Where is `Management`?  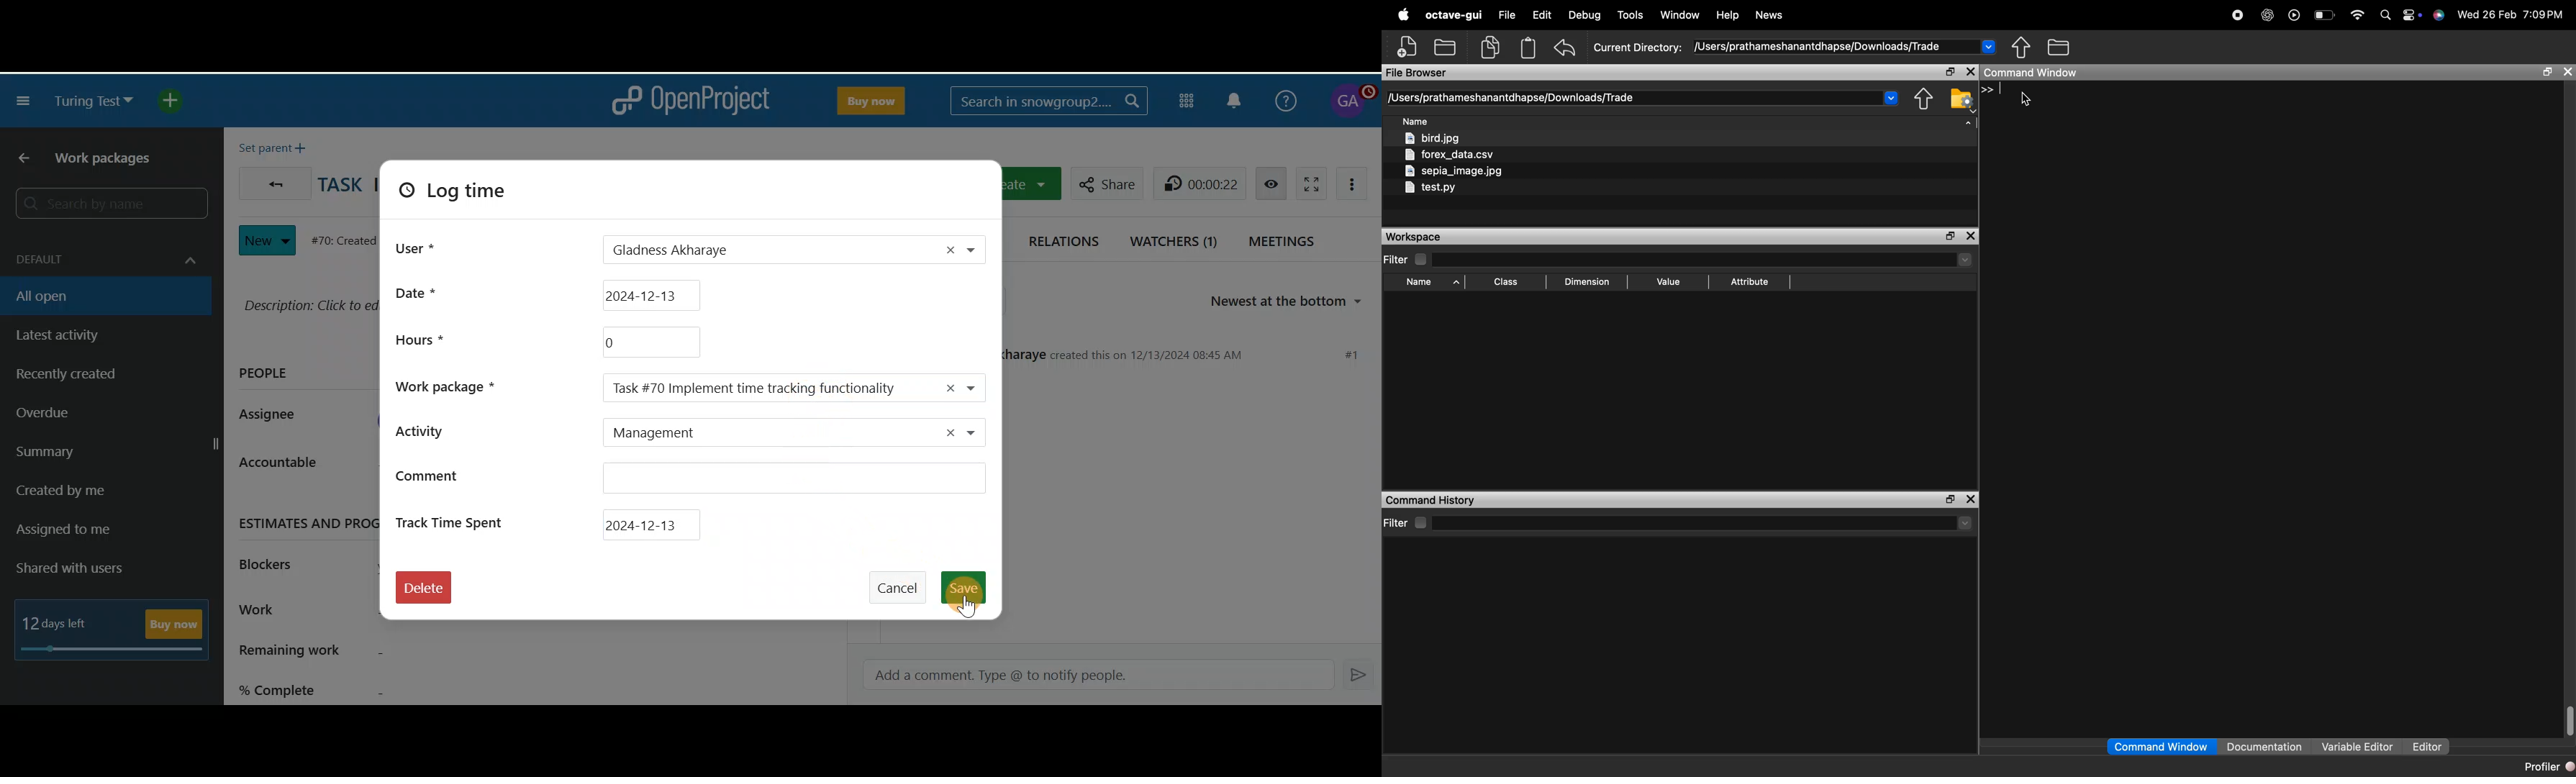 Management is located at coordinates (760, 434).